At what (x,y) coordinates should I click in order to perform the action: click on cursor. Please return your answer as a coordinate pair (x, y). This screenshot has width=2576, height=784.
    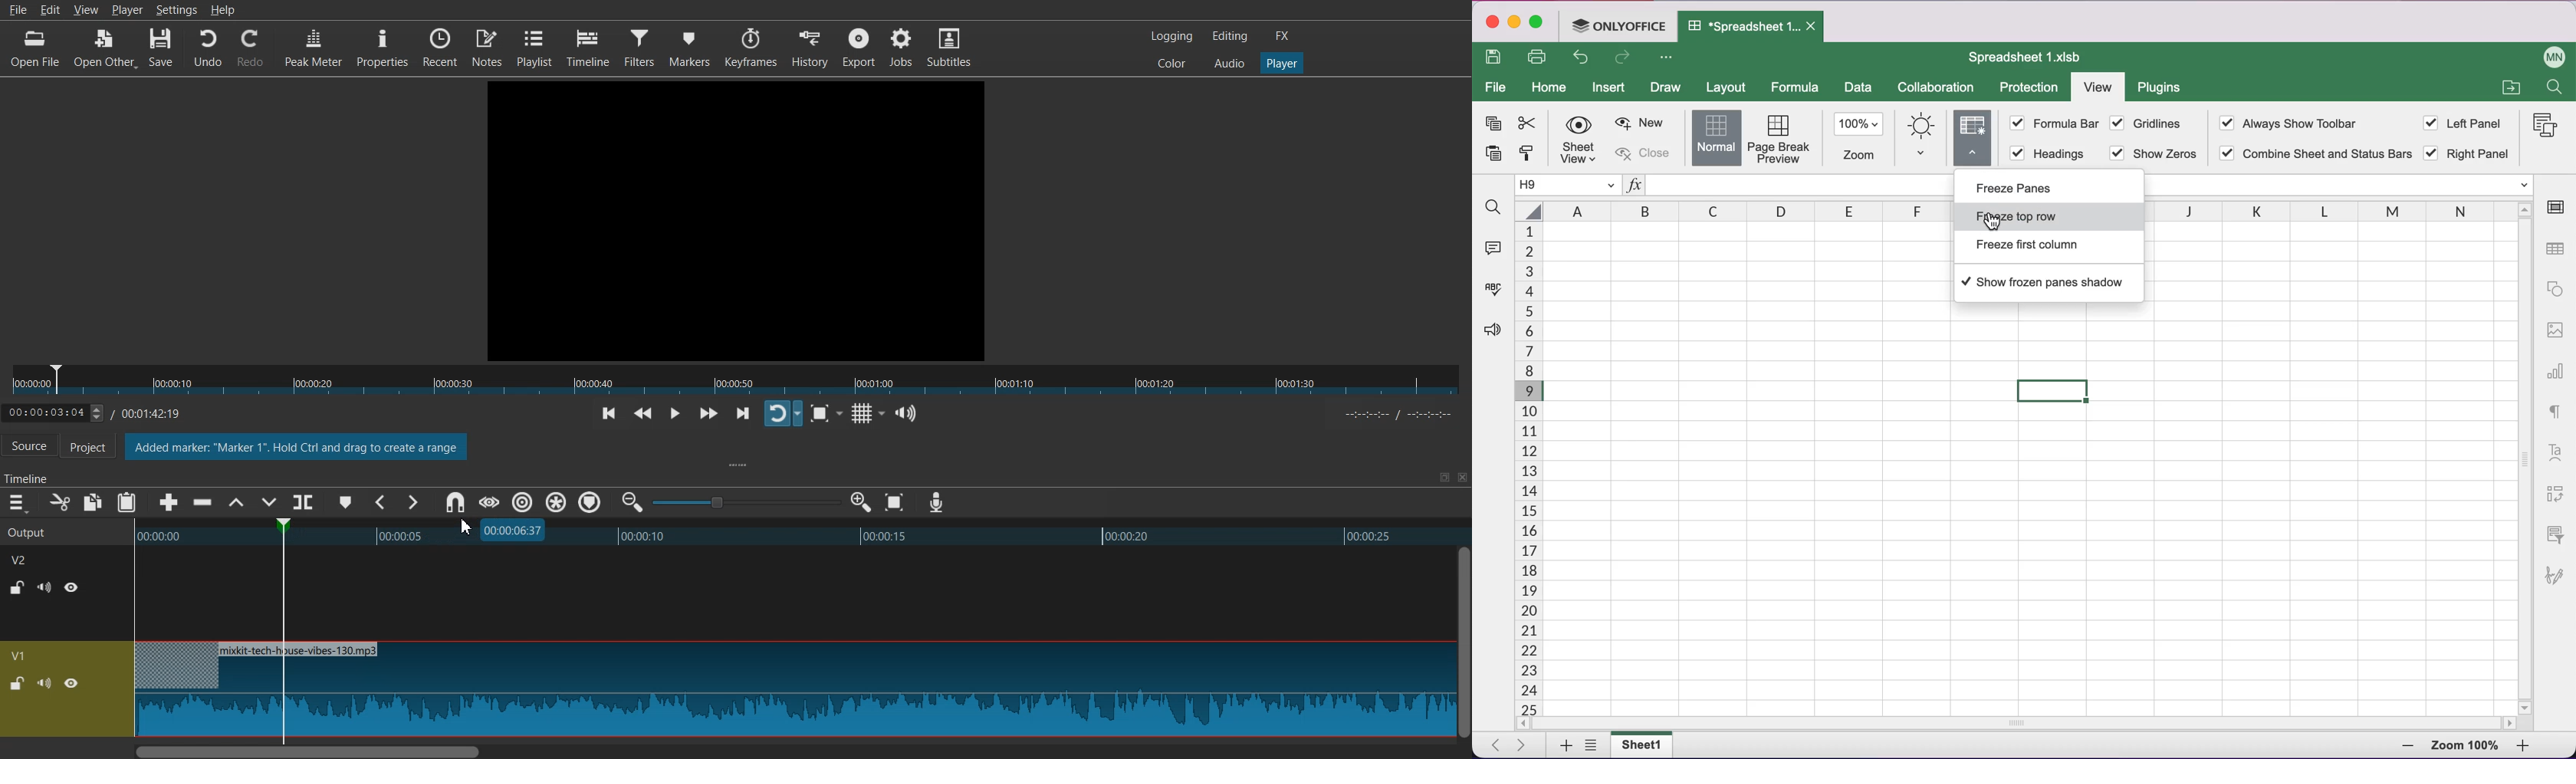
    Looking at the image, I should click on (1991, 218).